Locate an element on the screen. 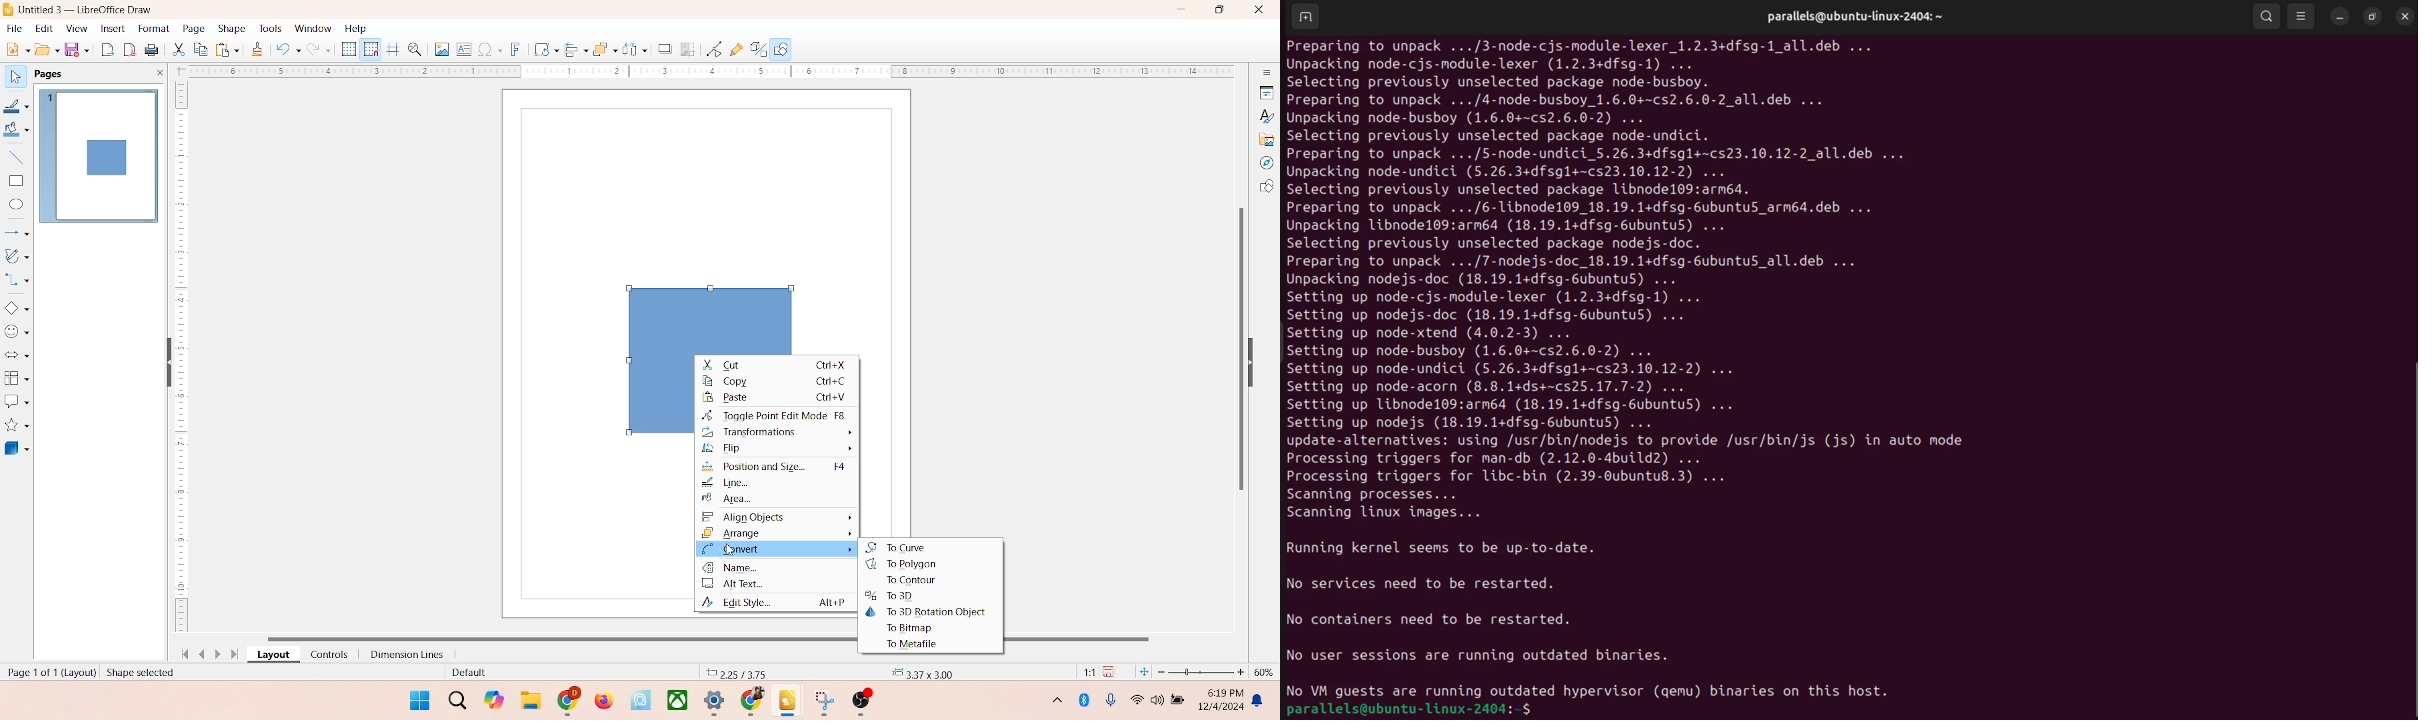  insert is located at coordinates (776, 549).